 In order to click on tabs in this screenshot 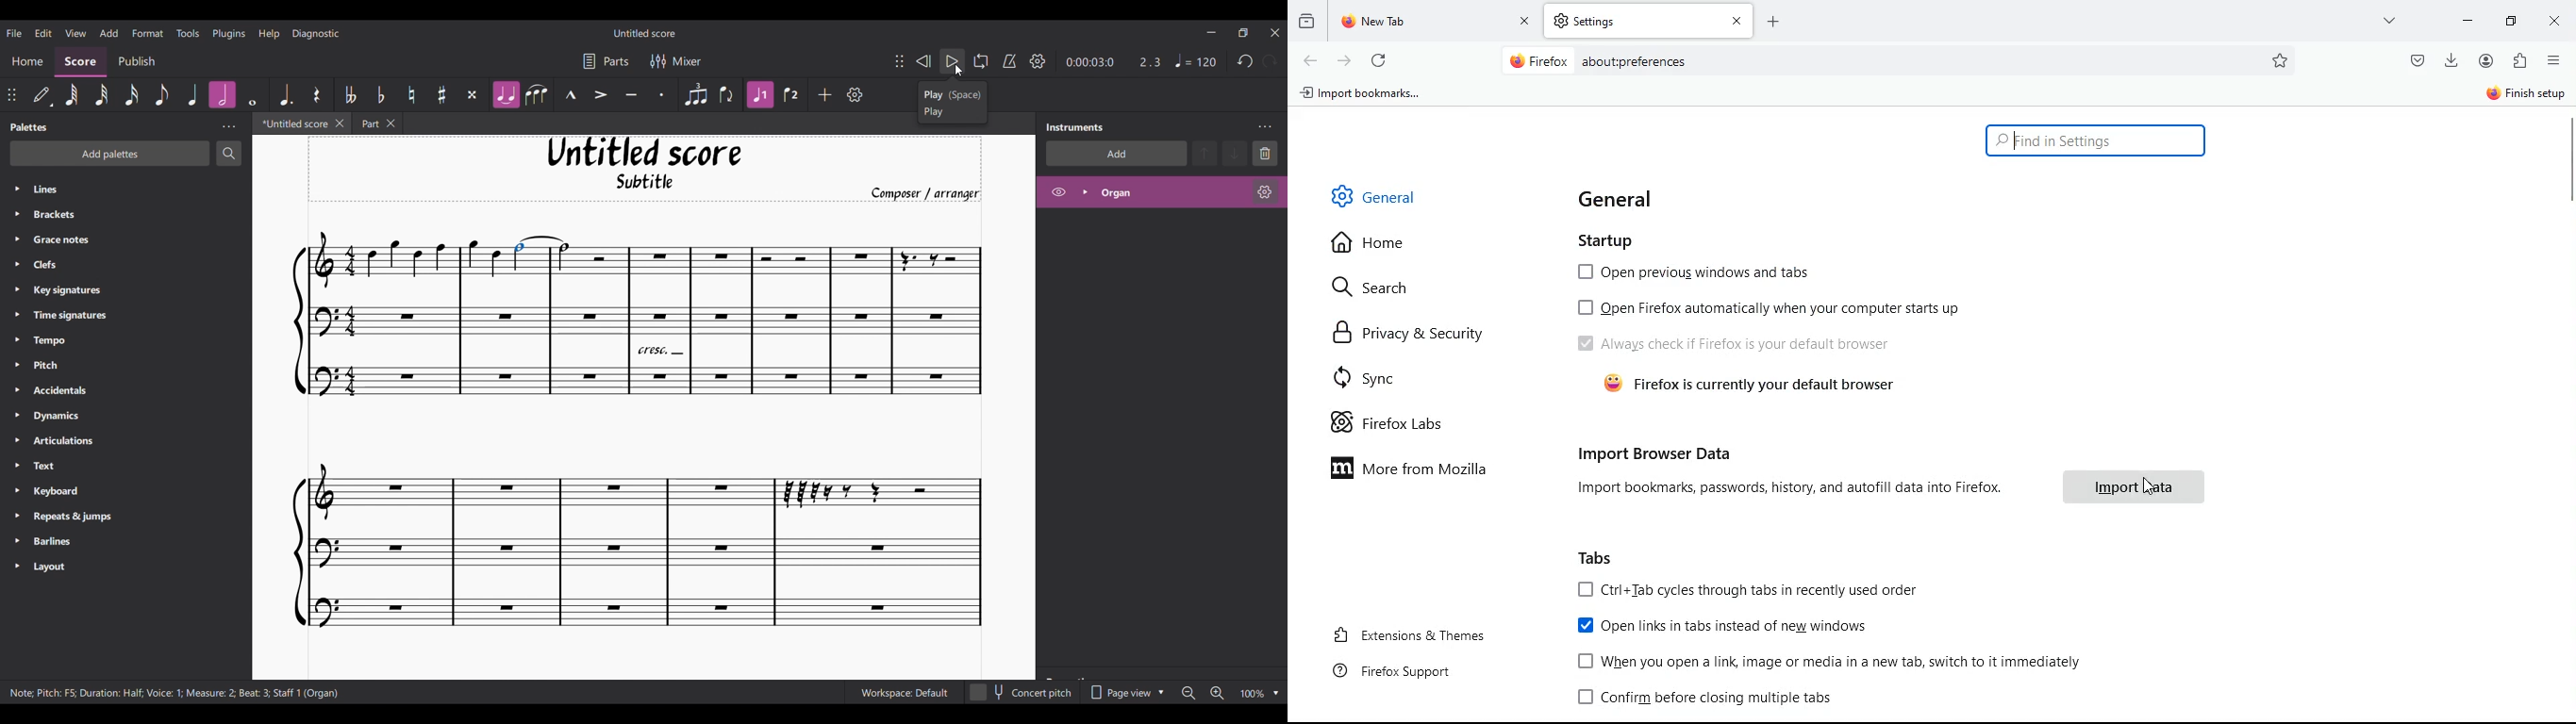, I will do `click(1600, 558)`.